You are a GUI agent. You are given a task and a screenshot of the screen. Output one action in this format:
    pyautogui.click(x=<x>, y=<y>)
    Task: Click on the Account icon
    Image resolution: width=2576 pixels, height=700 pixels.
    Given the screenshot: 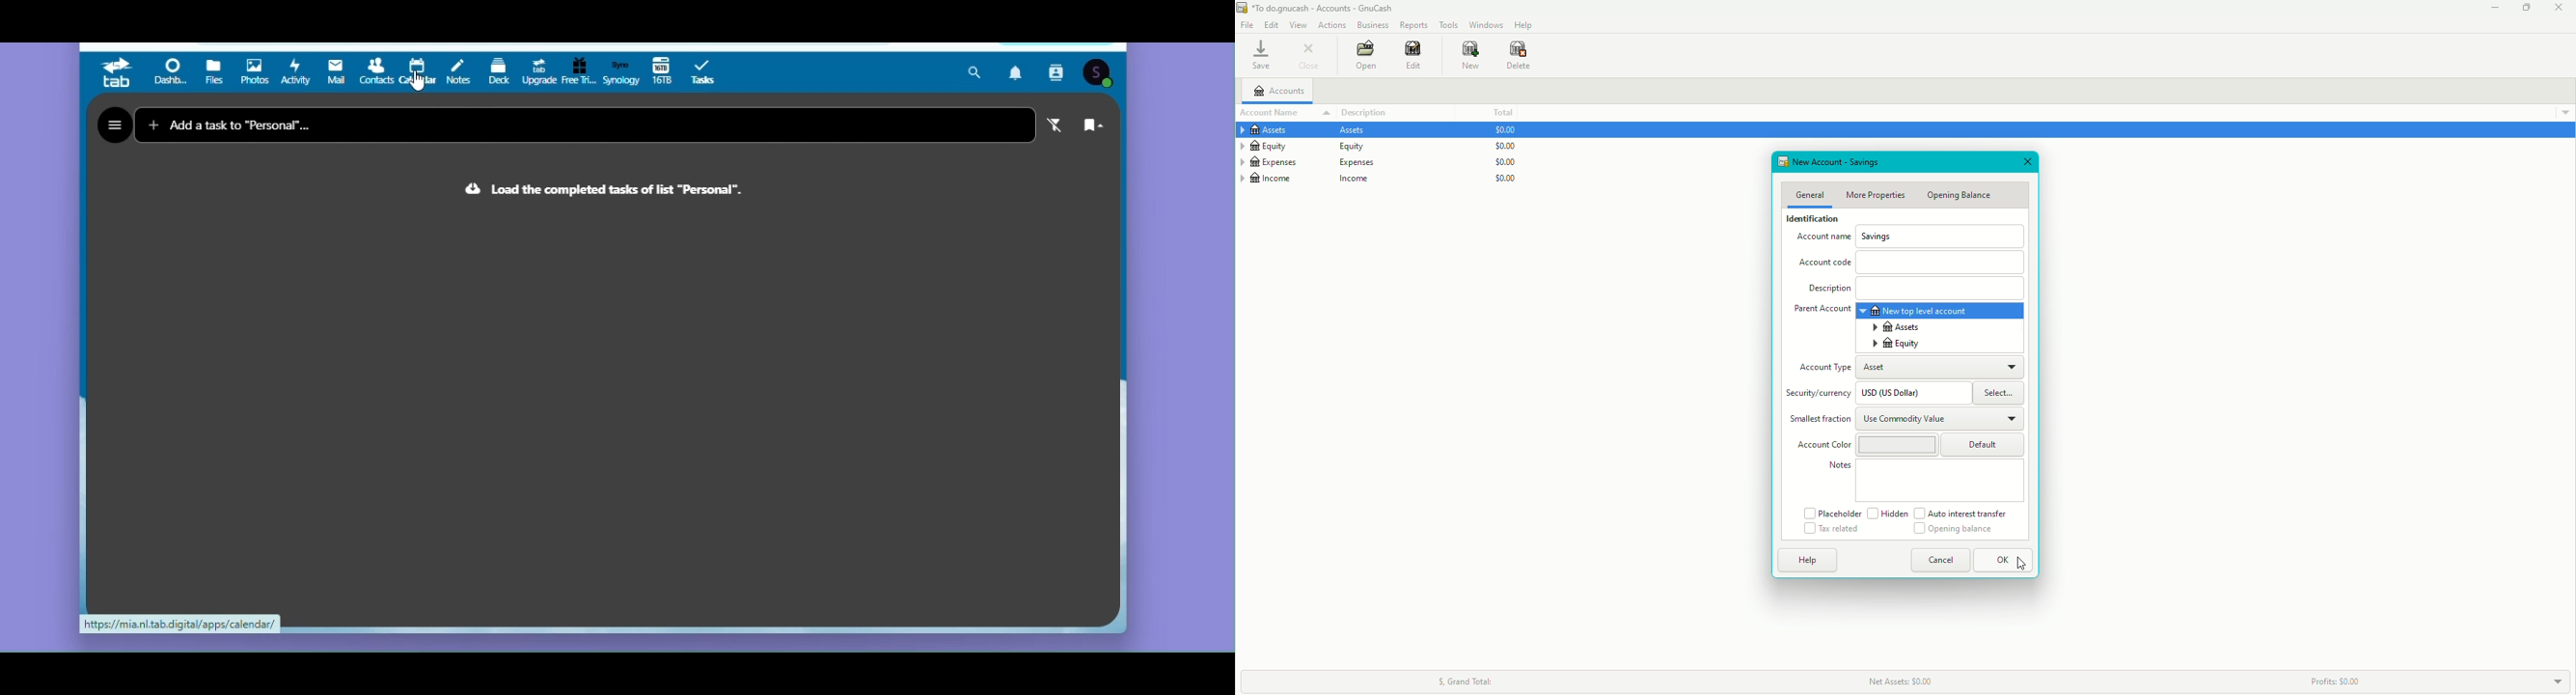 What is the action you would take?
    pyautogui.click(x=1098, y=73)
    